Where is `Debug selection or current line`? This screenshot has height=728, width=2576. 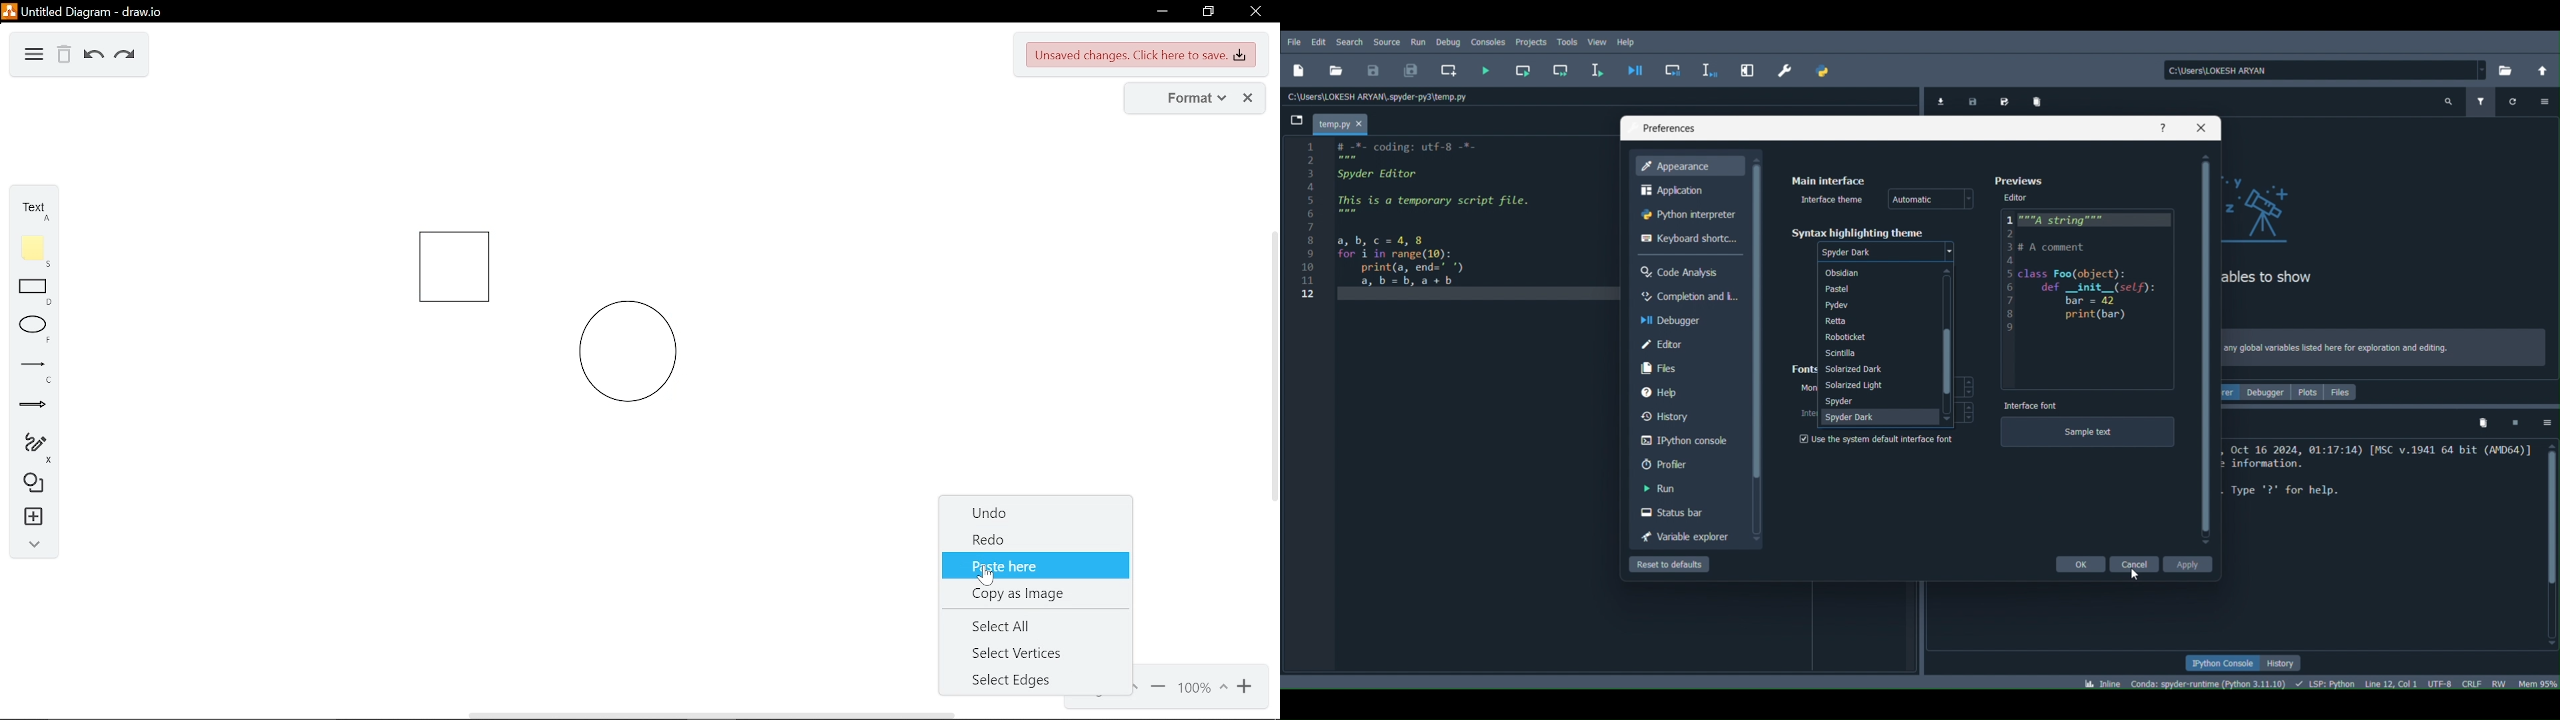
Debug selection or current line is located at coordinates (1705, 68).